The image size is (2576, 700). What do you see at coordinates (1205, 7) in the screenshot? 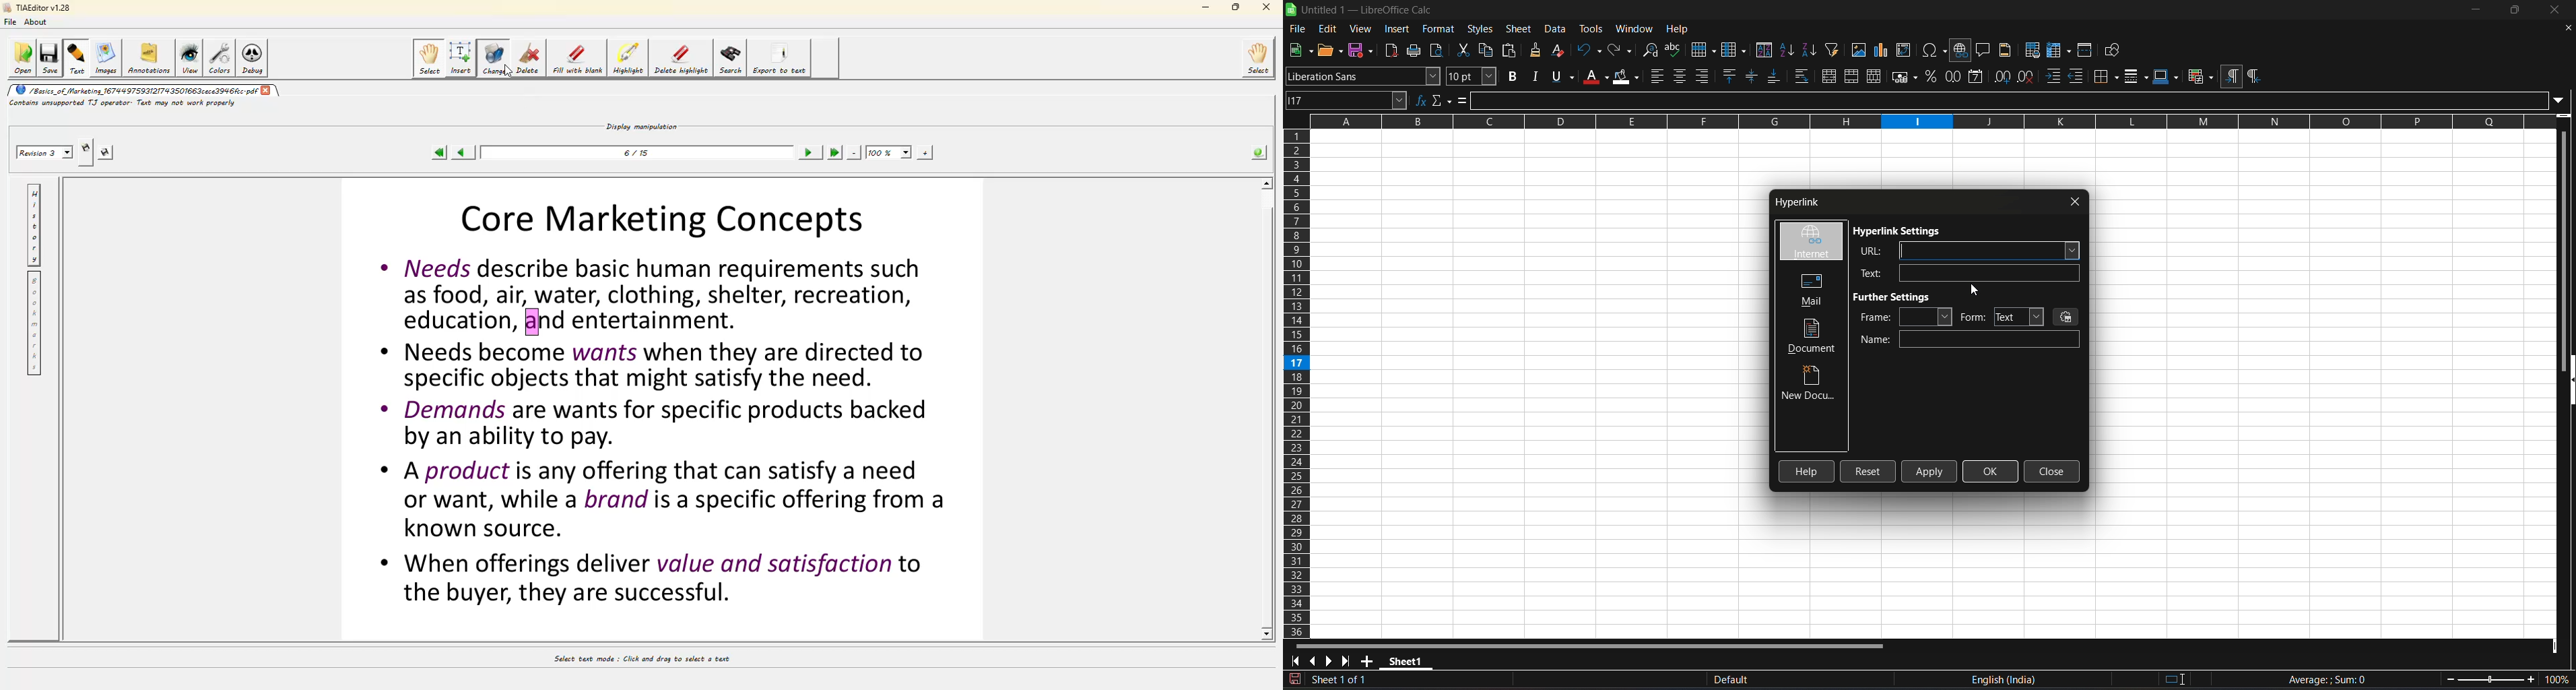
I see `minimize` at bounding box center [1205, 7].